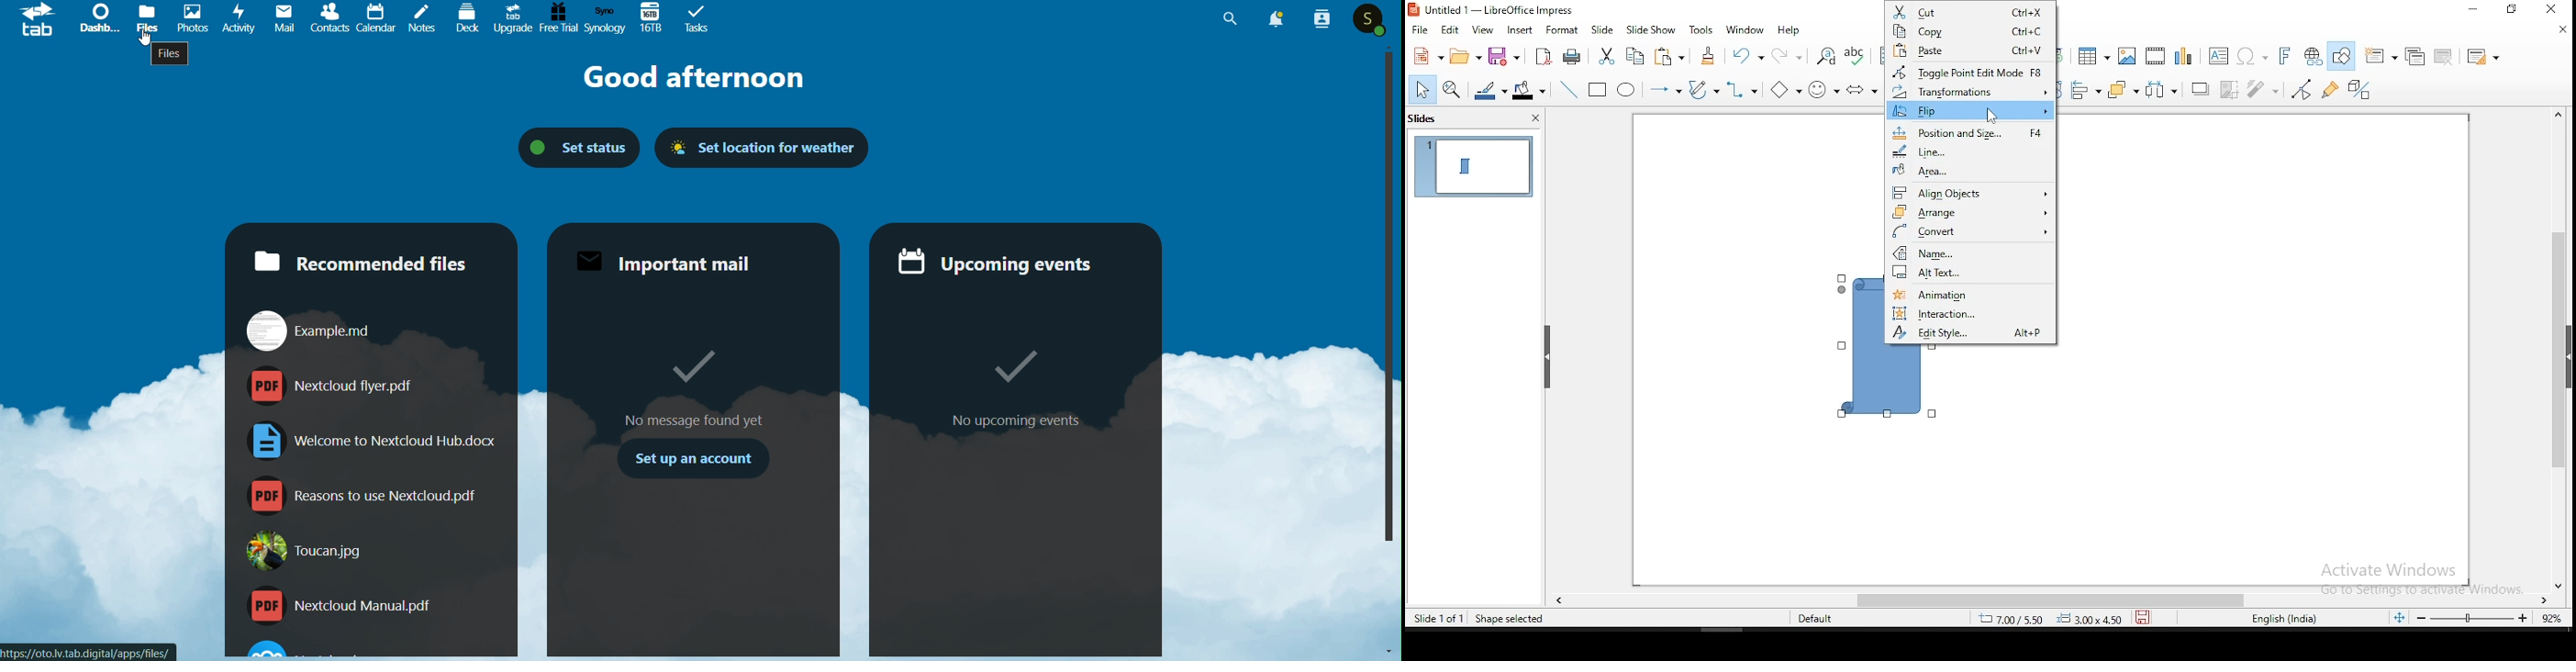 The height and width of the screenshot is (672, 2576). I want to click on scroll bar, so click(2559, 350).